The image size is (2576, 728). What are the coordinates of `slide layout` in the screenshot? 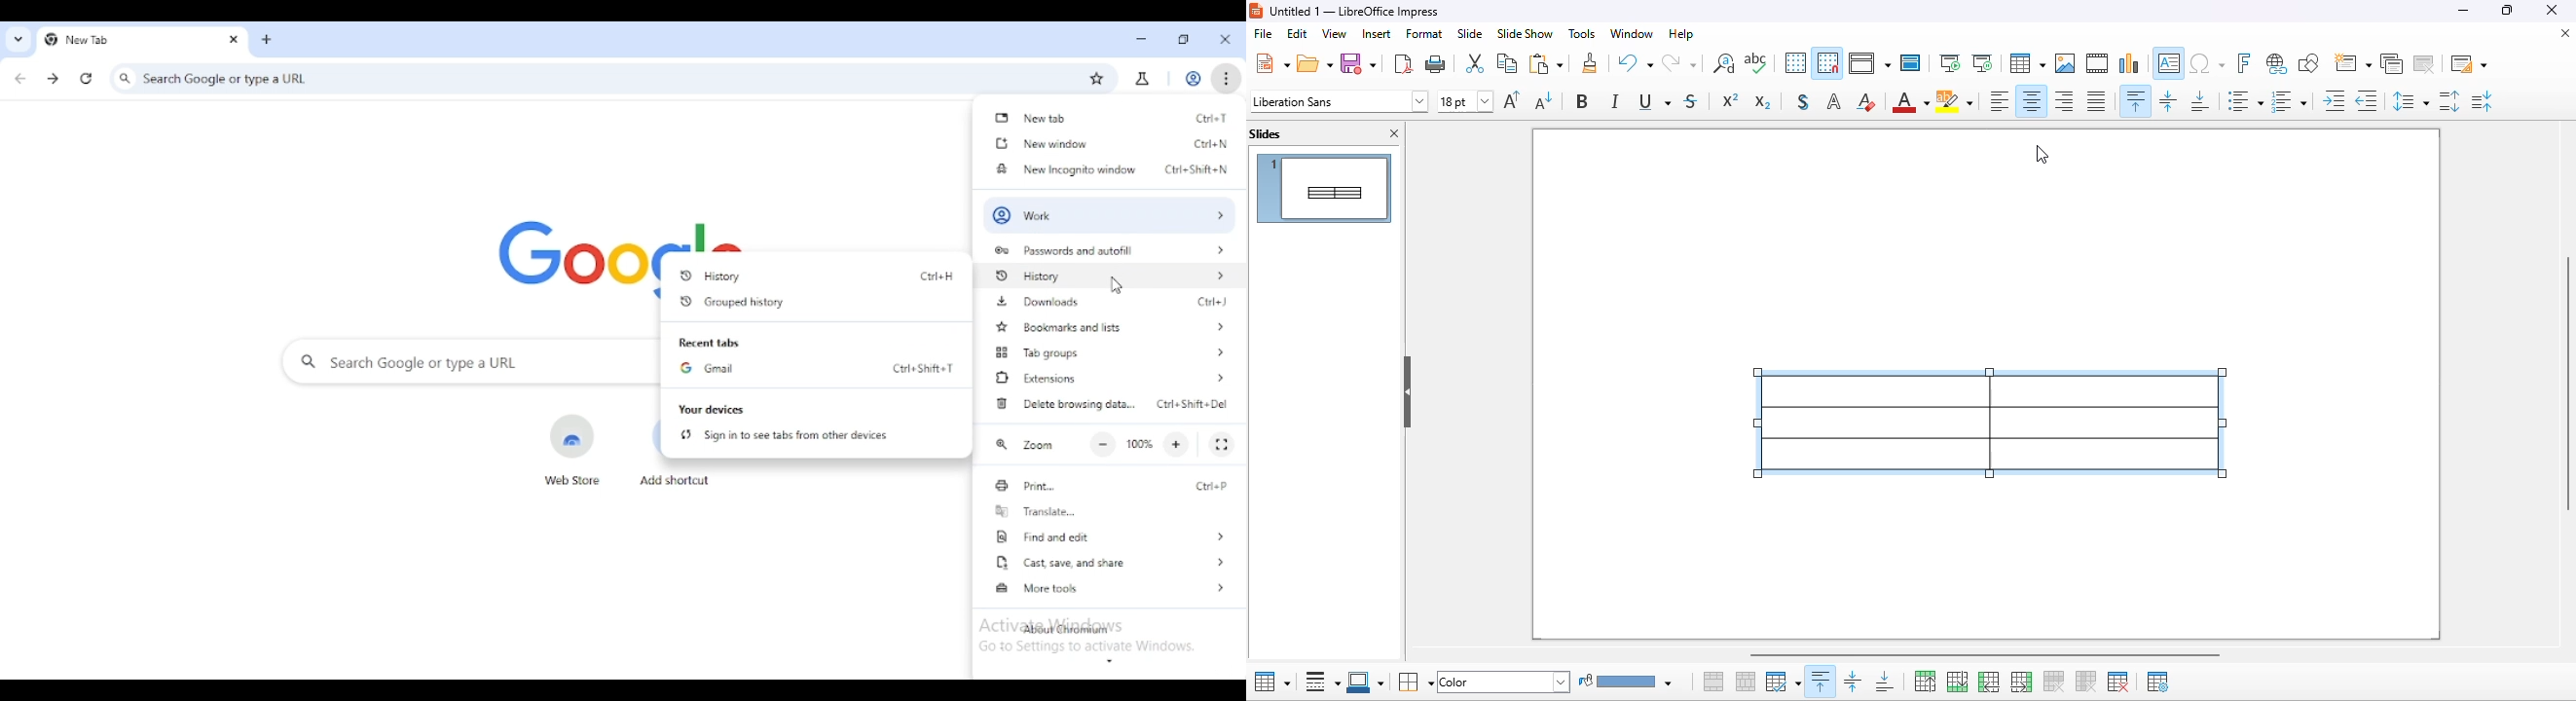 It's located at (2470, 63).